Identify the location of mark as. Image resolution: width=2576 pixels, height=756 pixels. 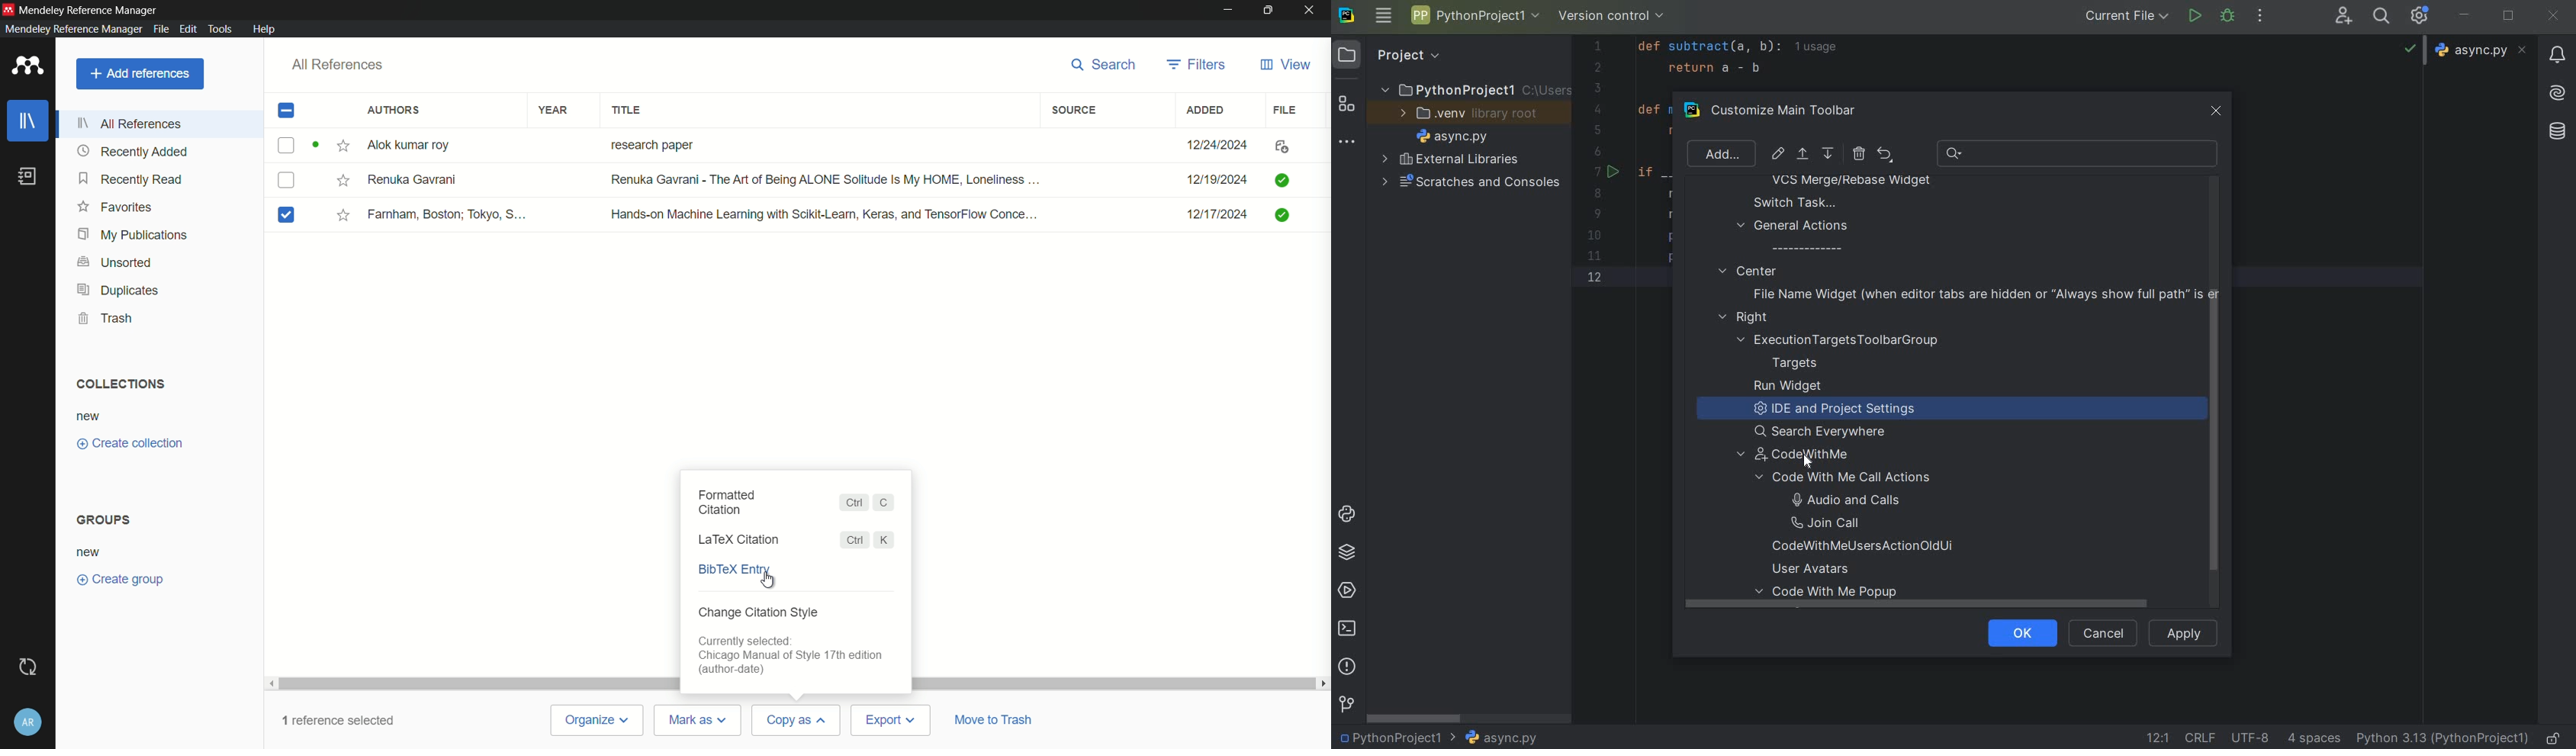
(700, 721).